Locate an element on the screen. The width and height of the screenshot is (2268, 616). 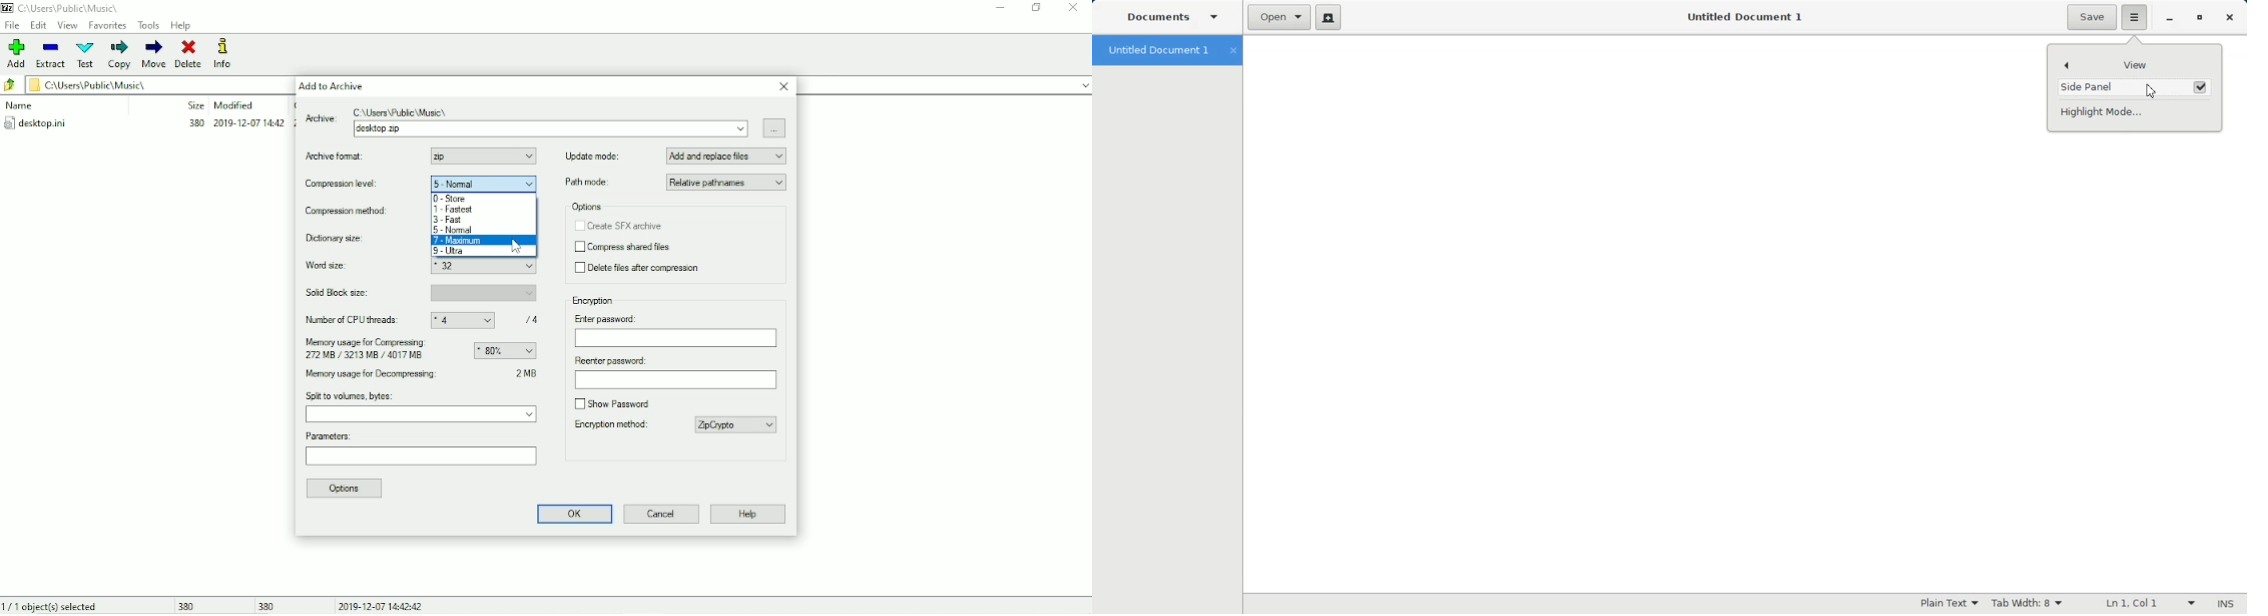
Dictionary size is located at coordinates (354, 239).